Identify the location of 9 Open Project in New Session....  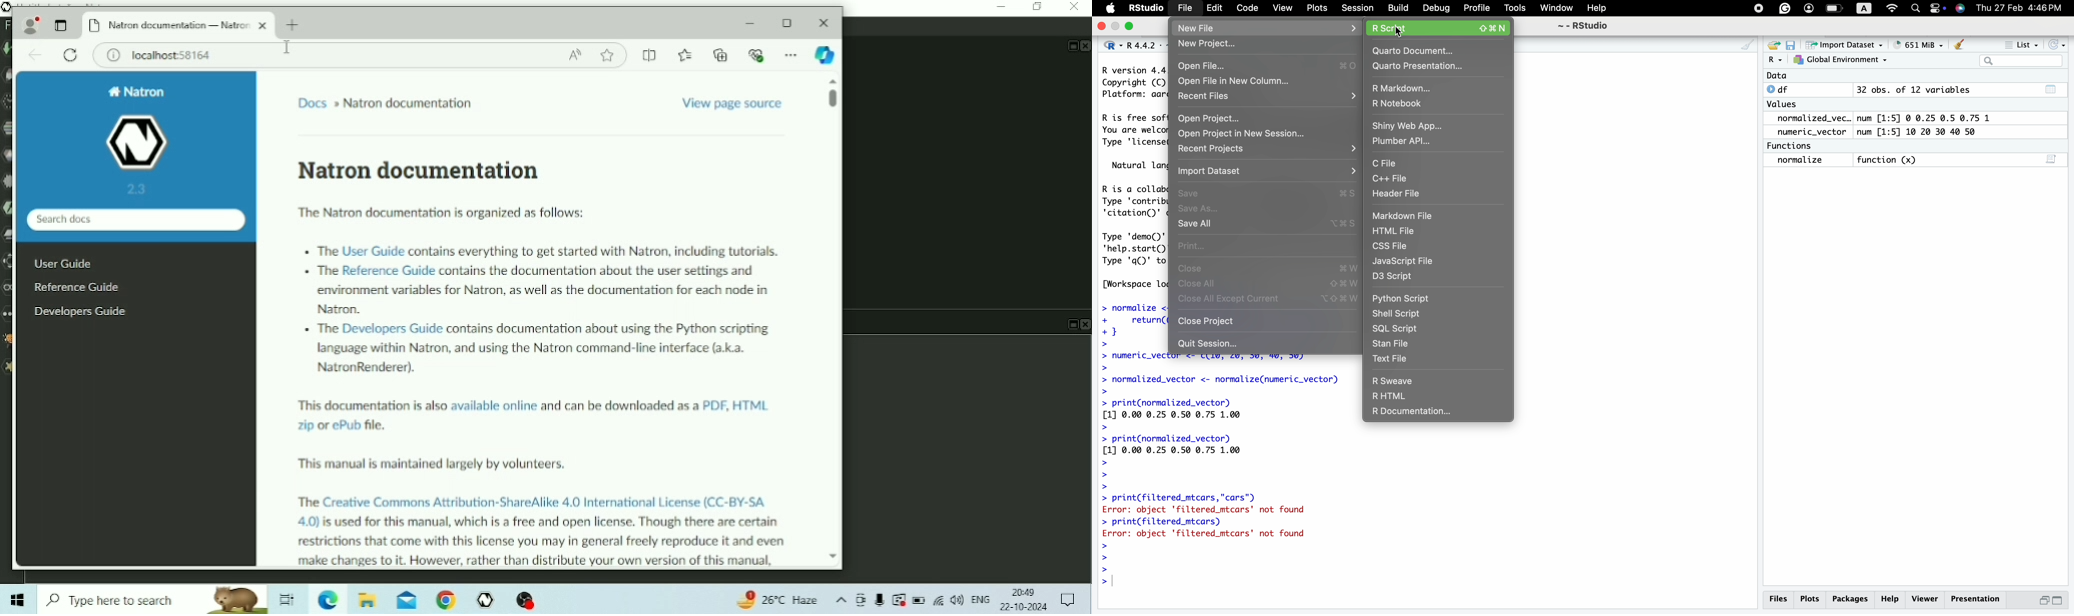
(1256, 133).